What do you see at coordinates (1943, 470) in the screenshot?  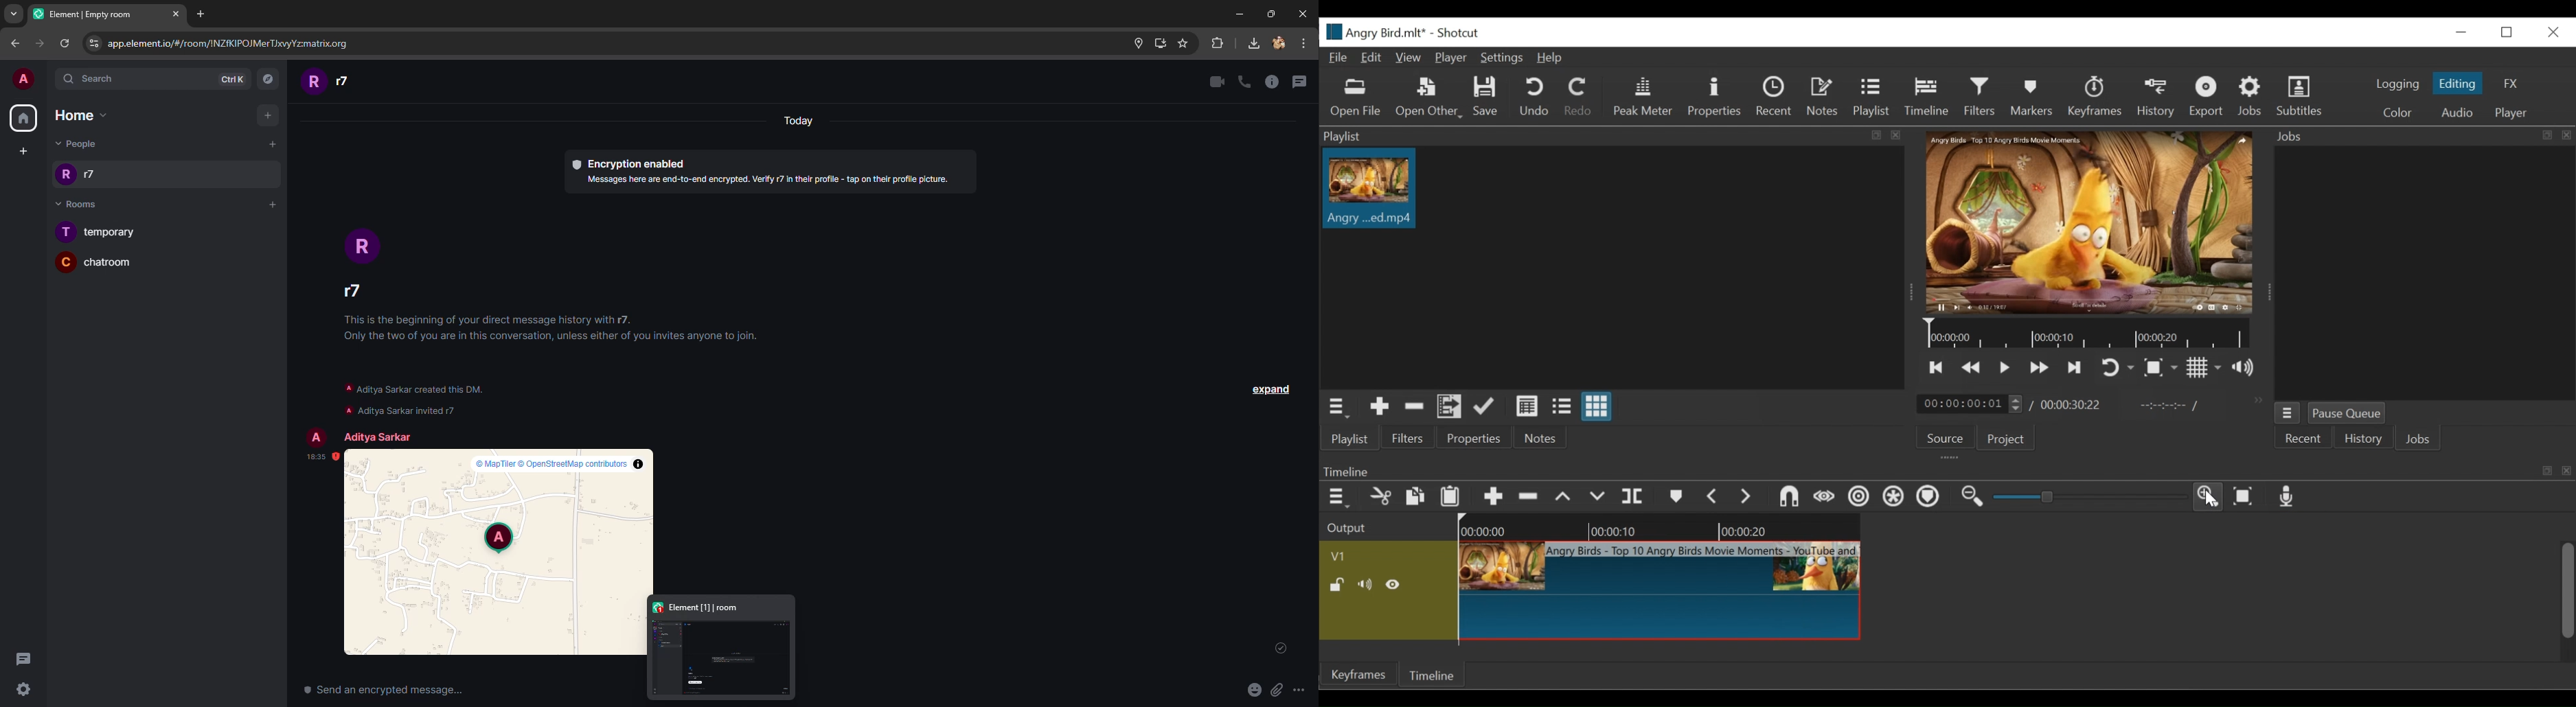 I see `Timeline Panel` at bounding box center [1943, 470].